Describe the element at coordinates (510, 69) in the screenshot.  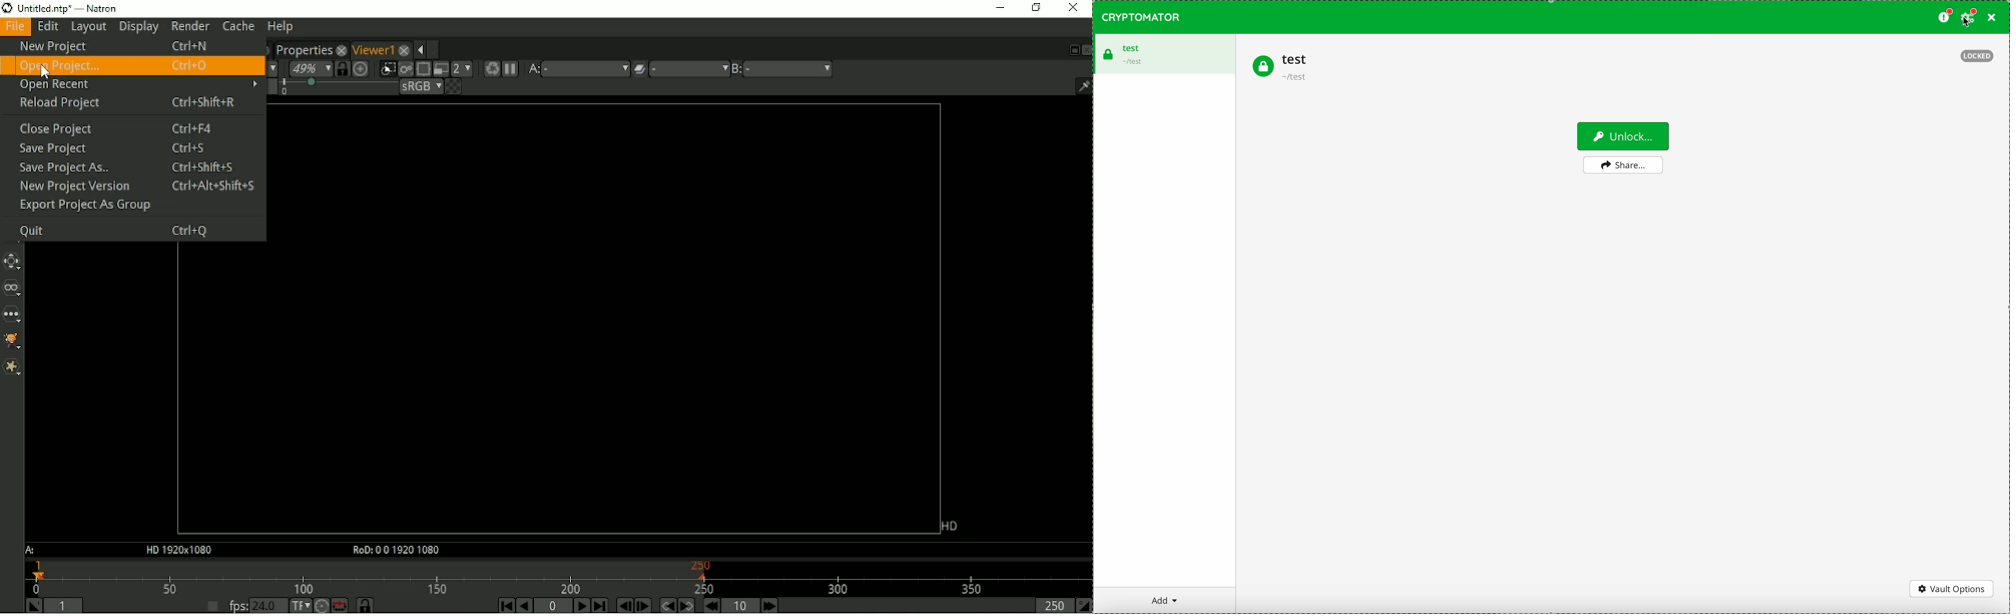
I see `Pause updates` at that location.